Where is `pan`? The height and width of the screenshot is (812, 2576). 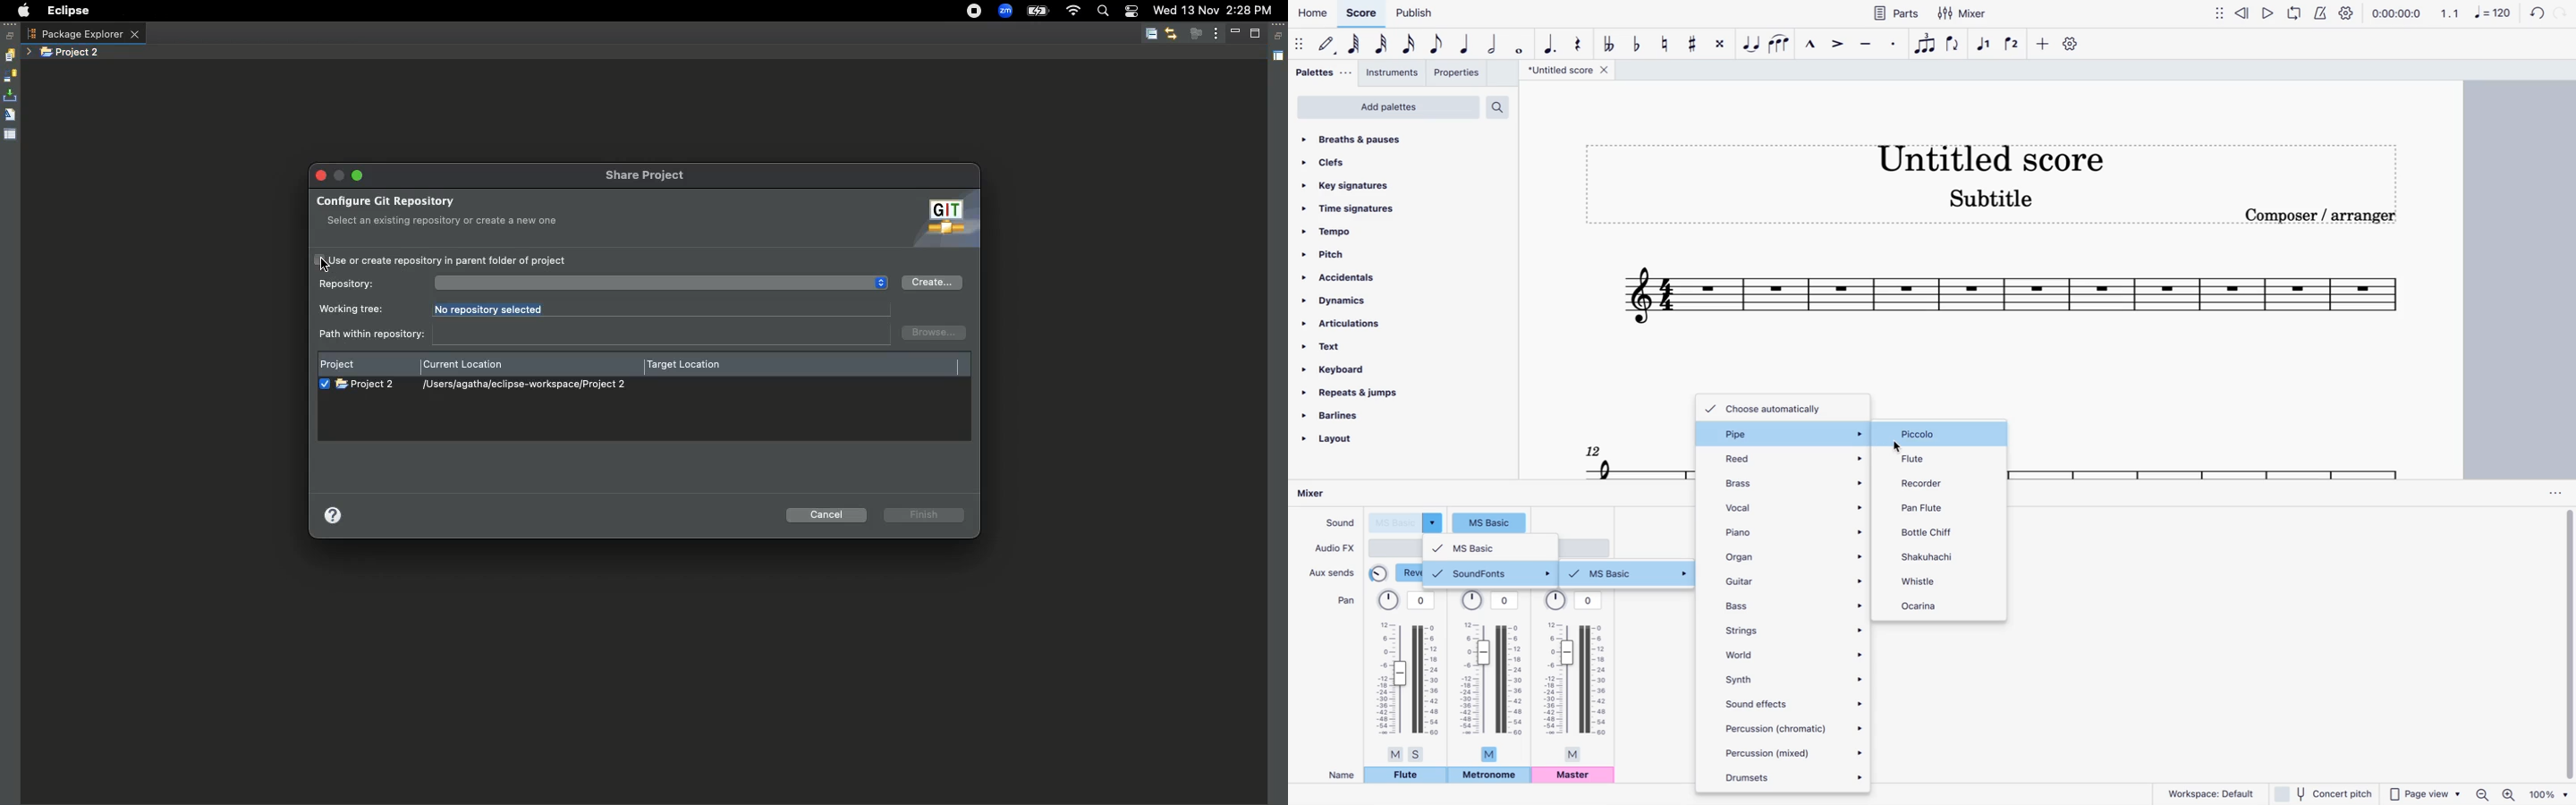
pan is located at coordinates (1491, 675).